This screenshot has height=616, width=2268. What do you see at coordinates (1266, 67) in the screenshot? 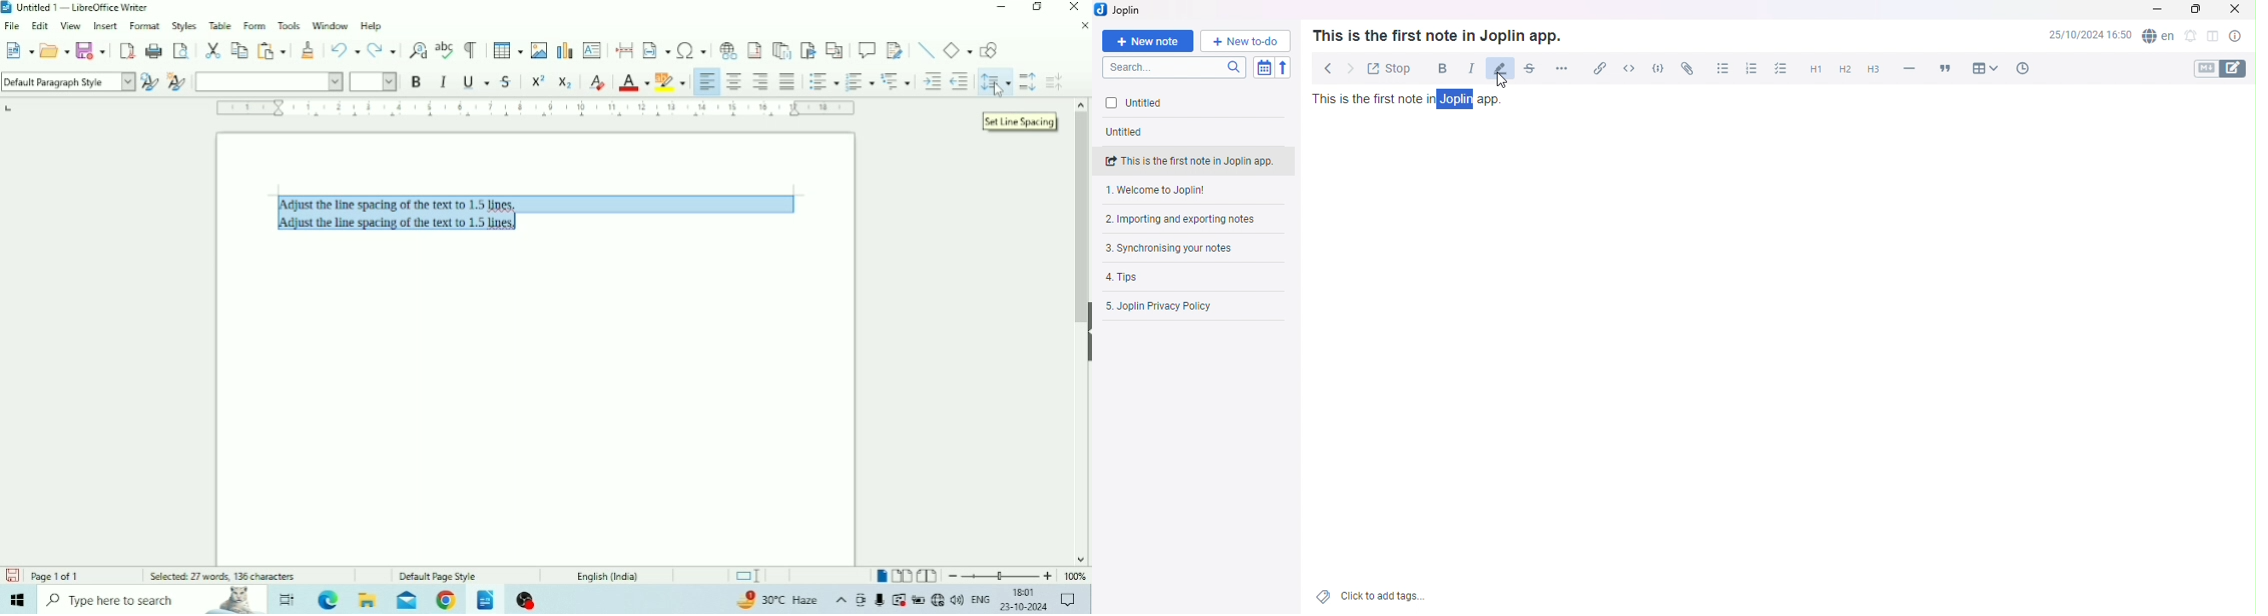
I see `Toggle sort order field` at bounding box center [1266, 67].